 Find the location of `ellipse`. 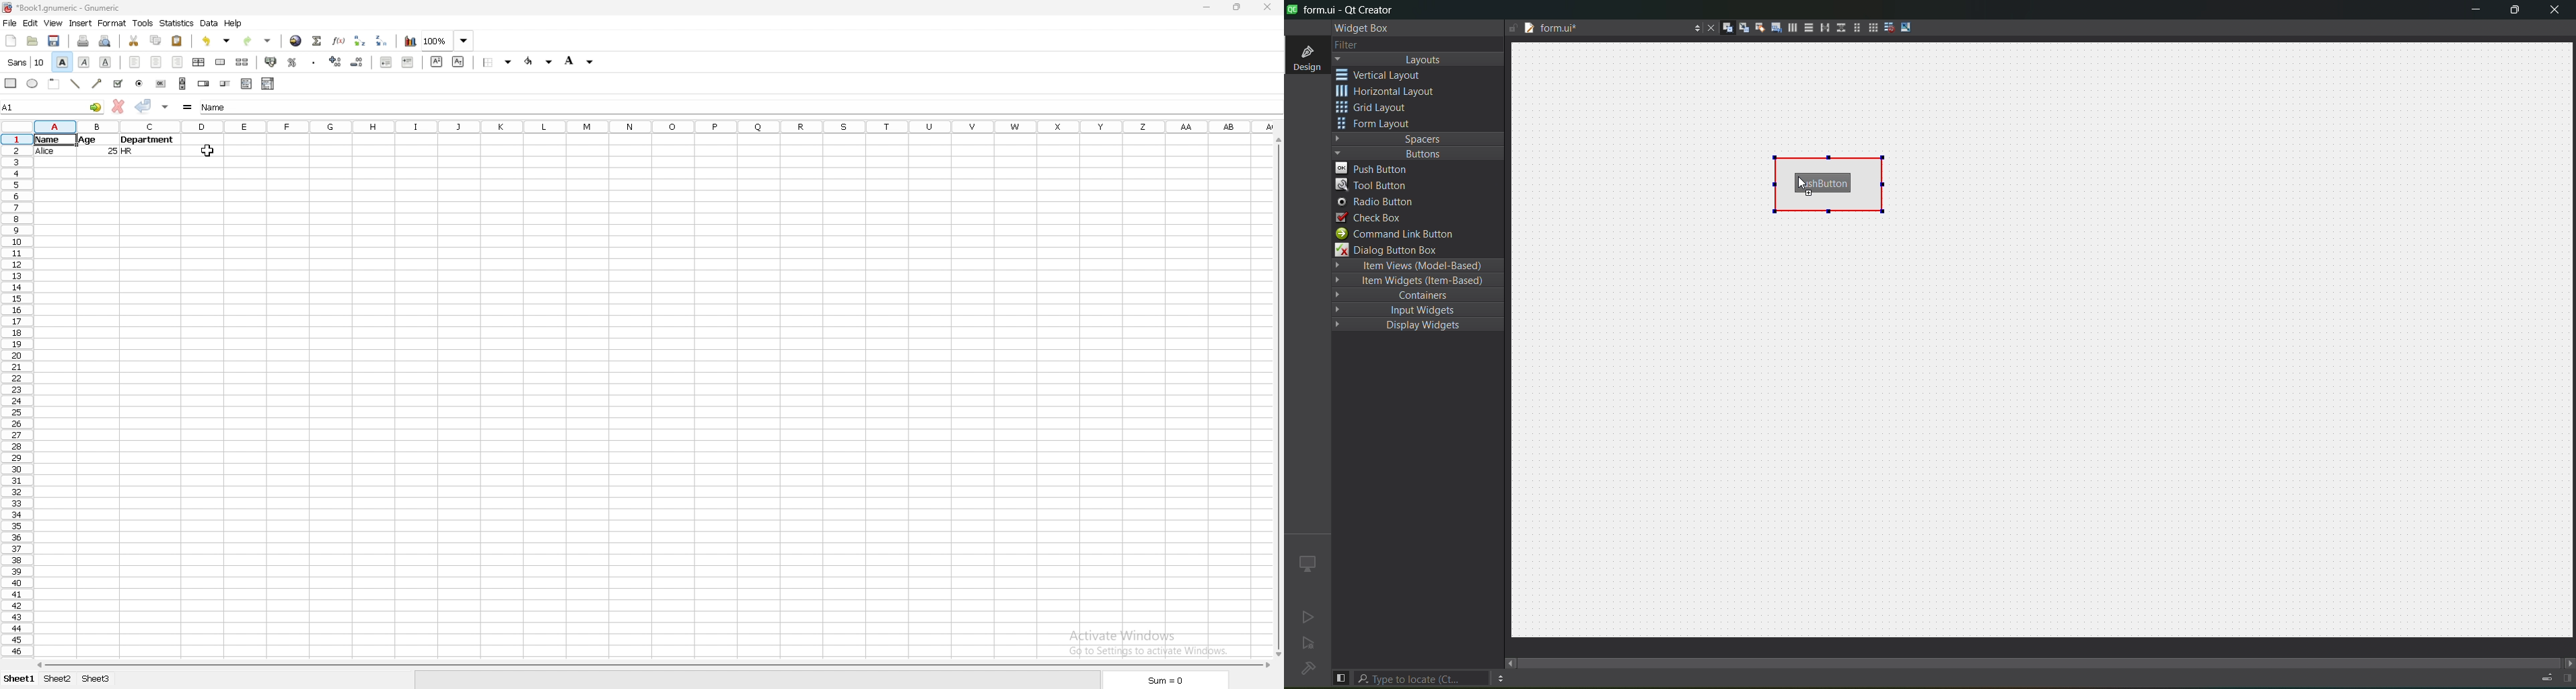

ellipse is located at coordinates (33, 83).